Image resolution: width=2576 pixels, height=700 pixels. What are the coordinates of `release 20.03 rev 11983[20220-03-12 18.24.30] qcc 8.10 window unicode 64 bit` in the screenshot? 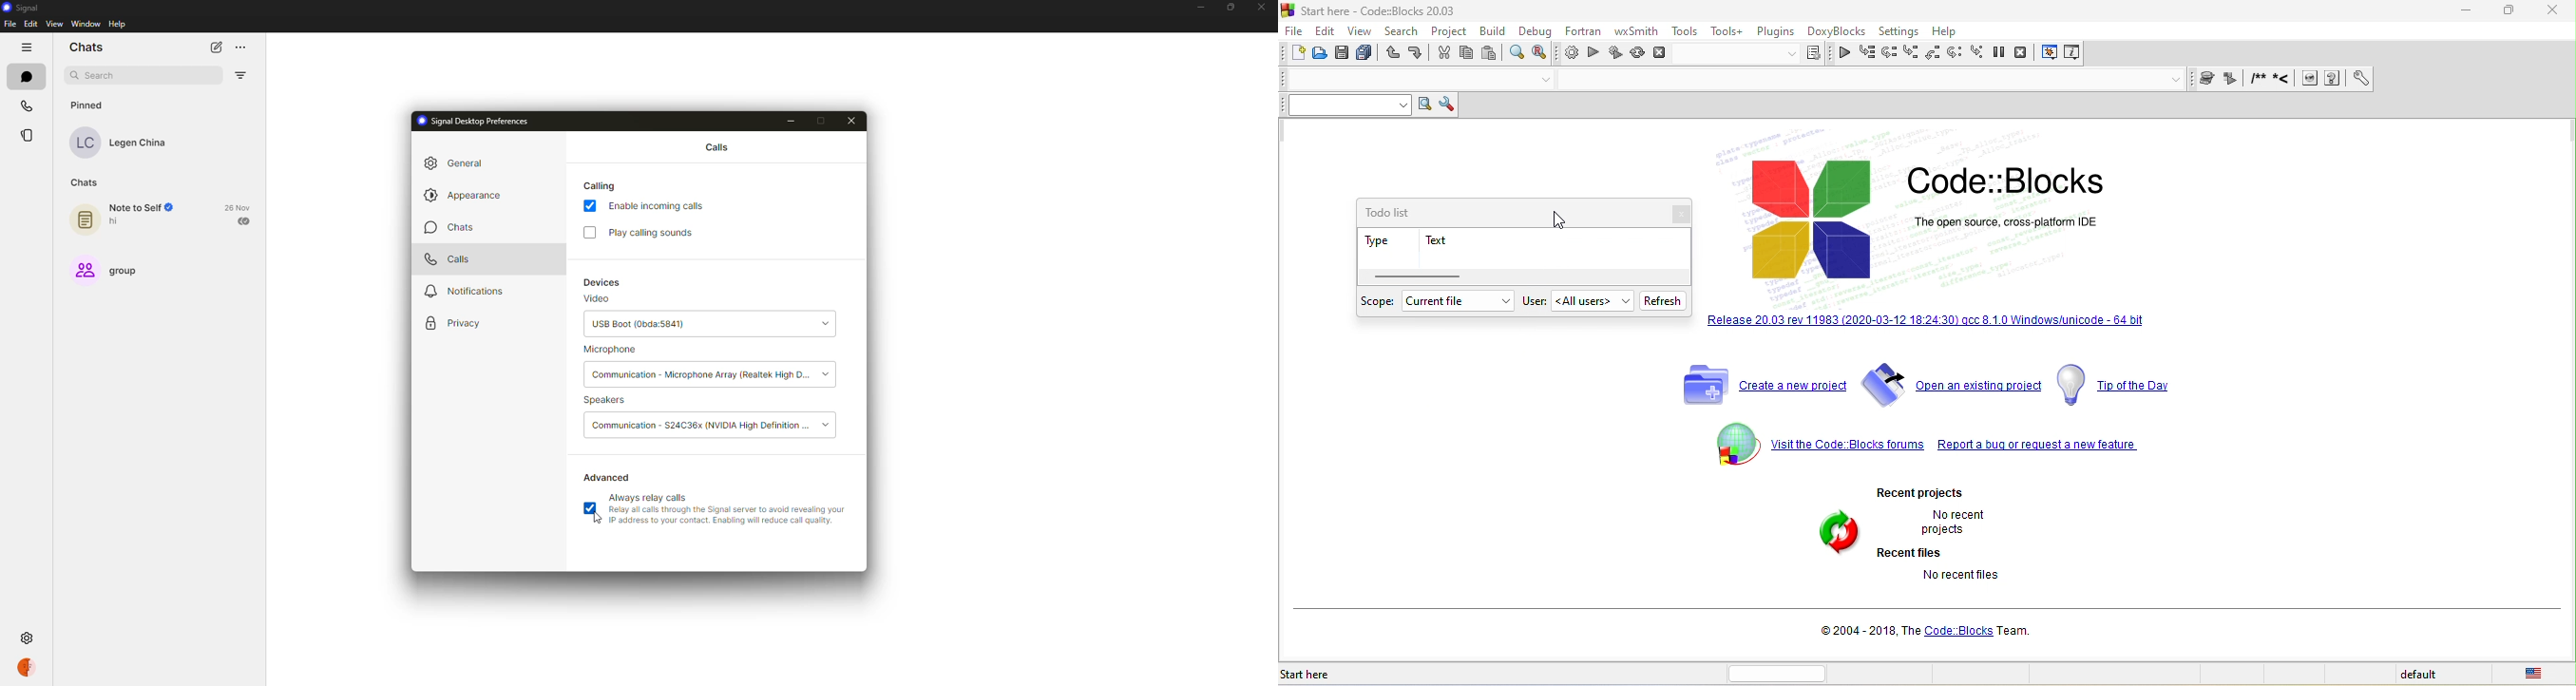 It's located at (1927, 324).